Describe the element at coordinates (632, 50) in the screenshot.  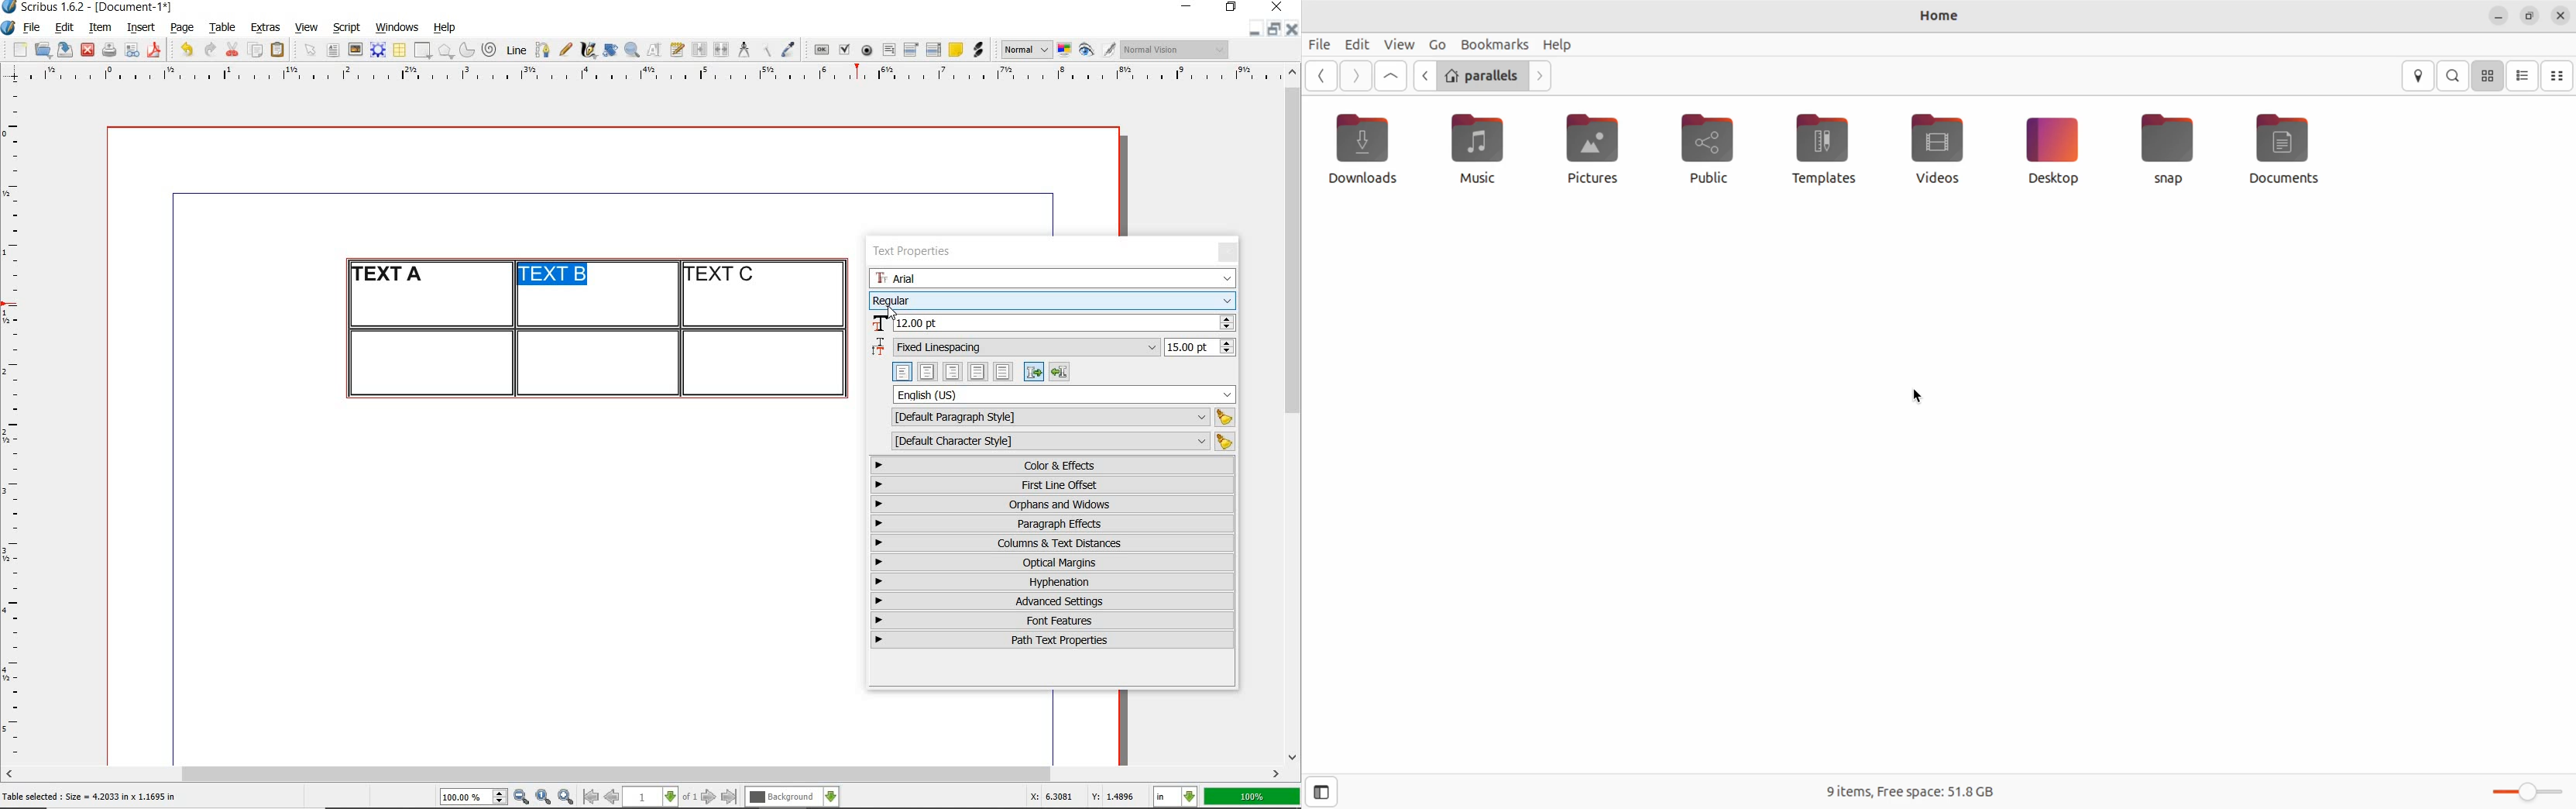
I see `zoom in or zoom out` at that location.